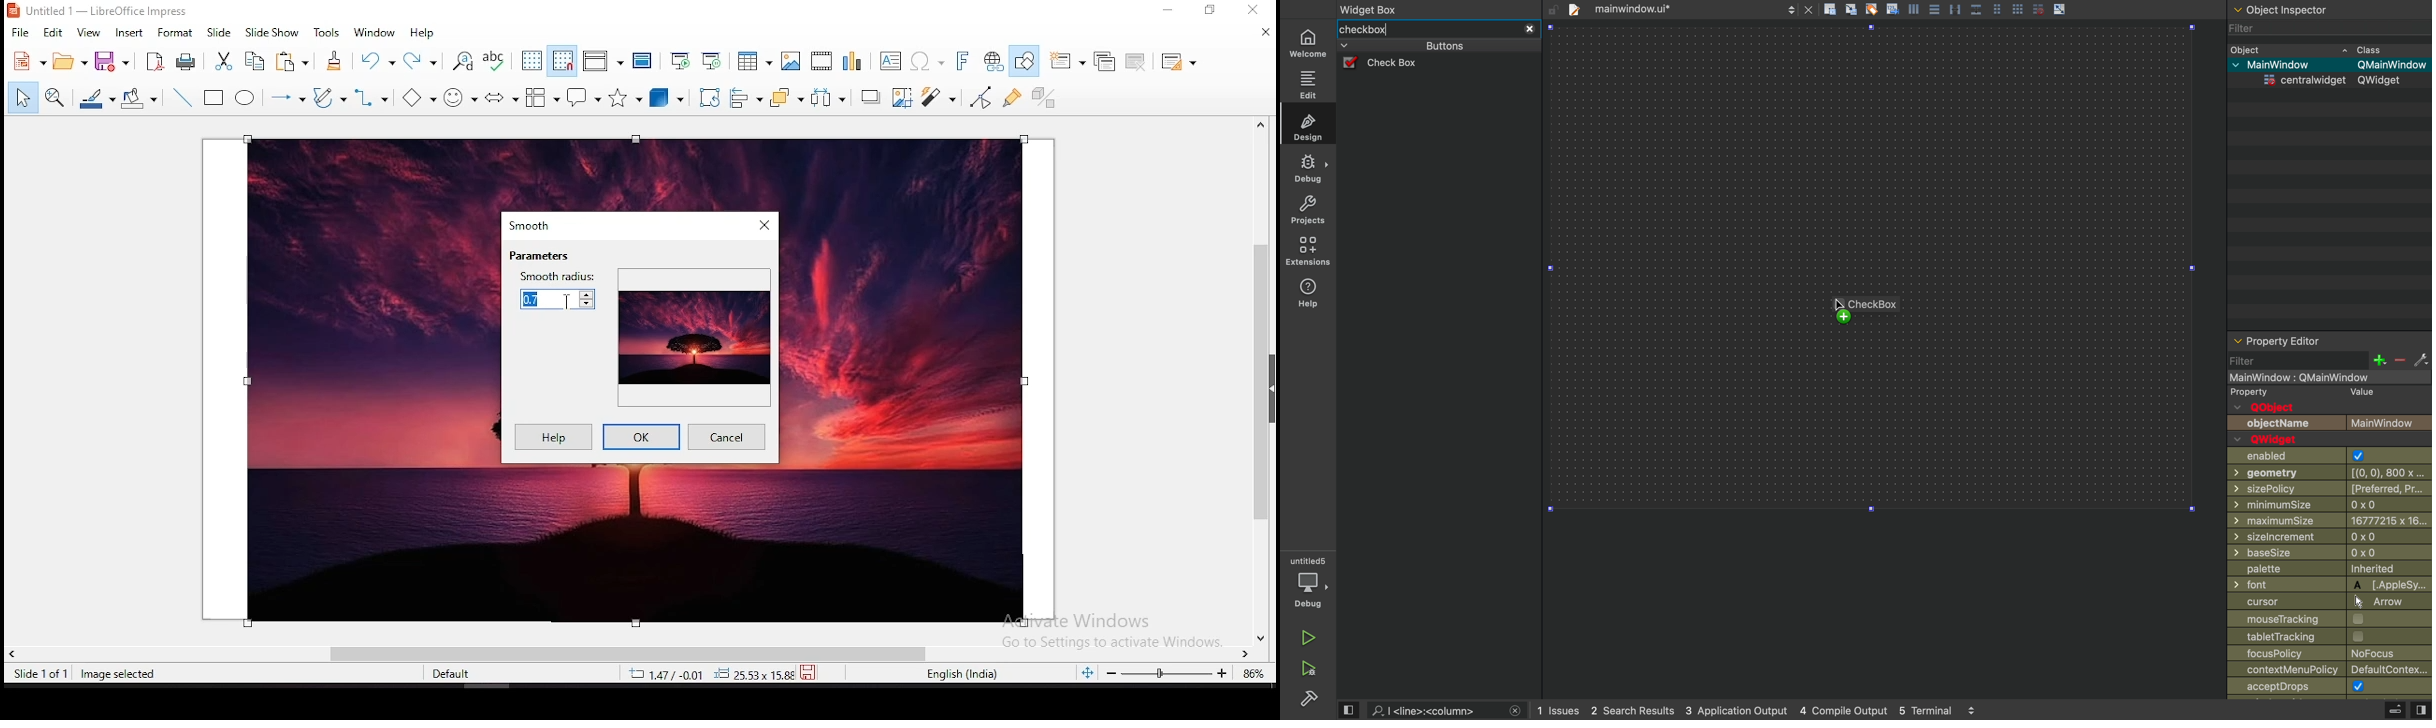 The height and width of the screenshot is (728, 2436). What do you see at coordinates (1028, 60) in the screenshot?
I see `show draw functions` at bounding box center [1028, 60].